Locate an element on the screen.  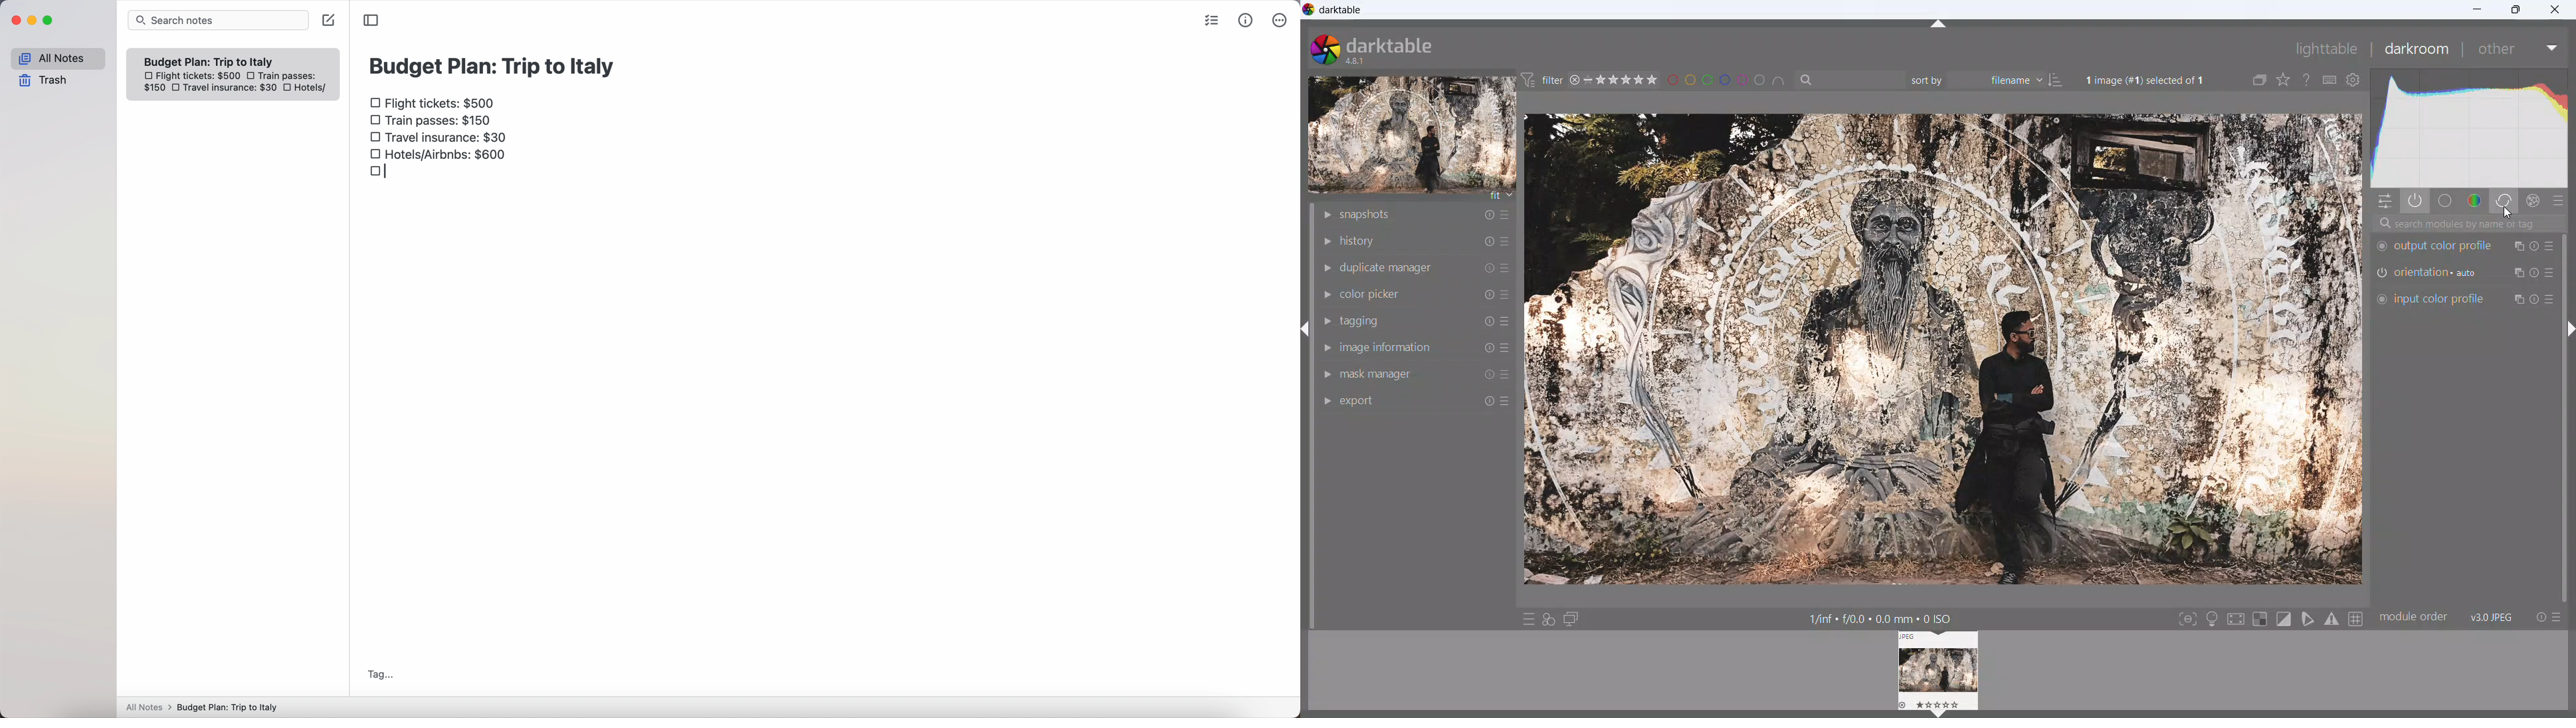
show module is located at coordinates (1328, 375).